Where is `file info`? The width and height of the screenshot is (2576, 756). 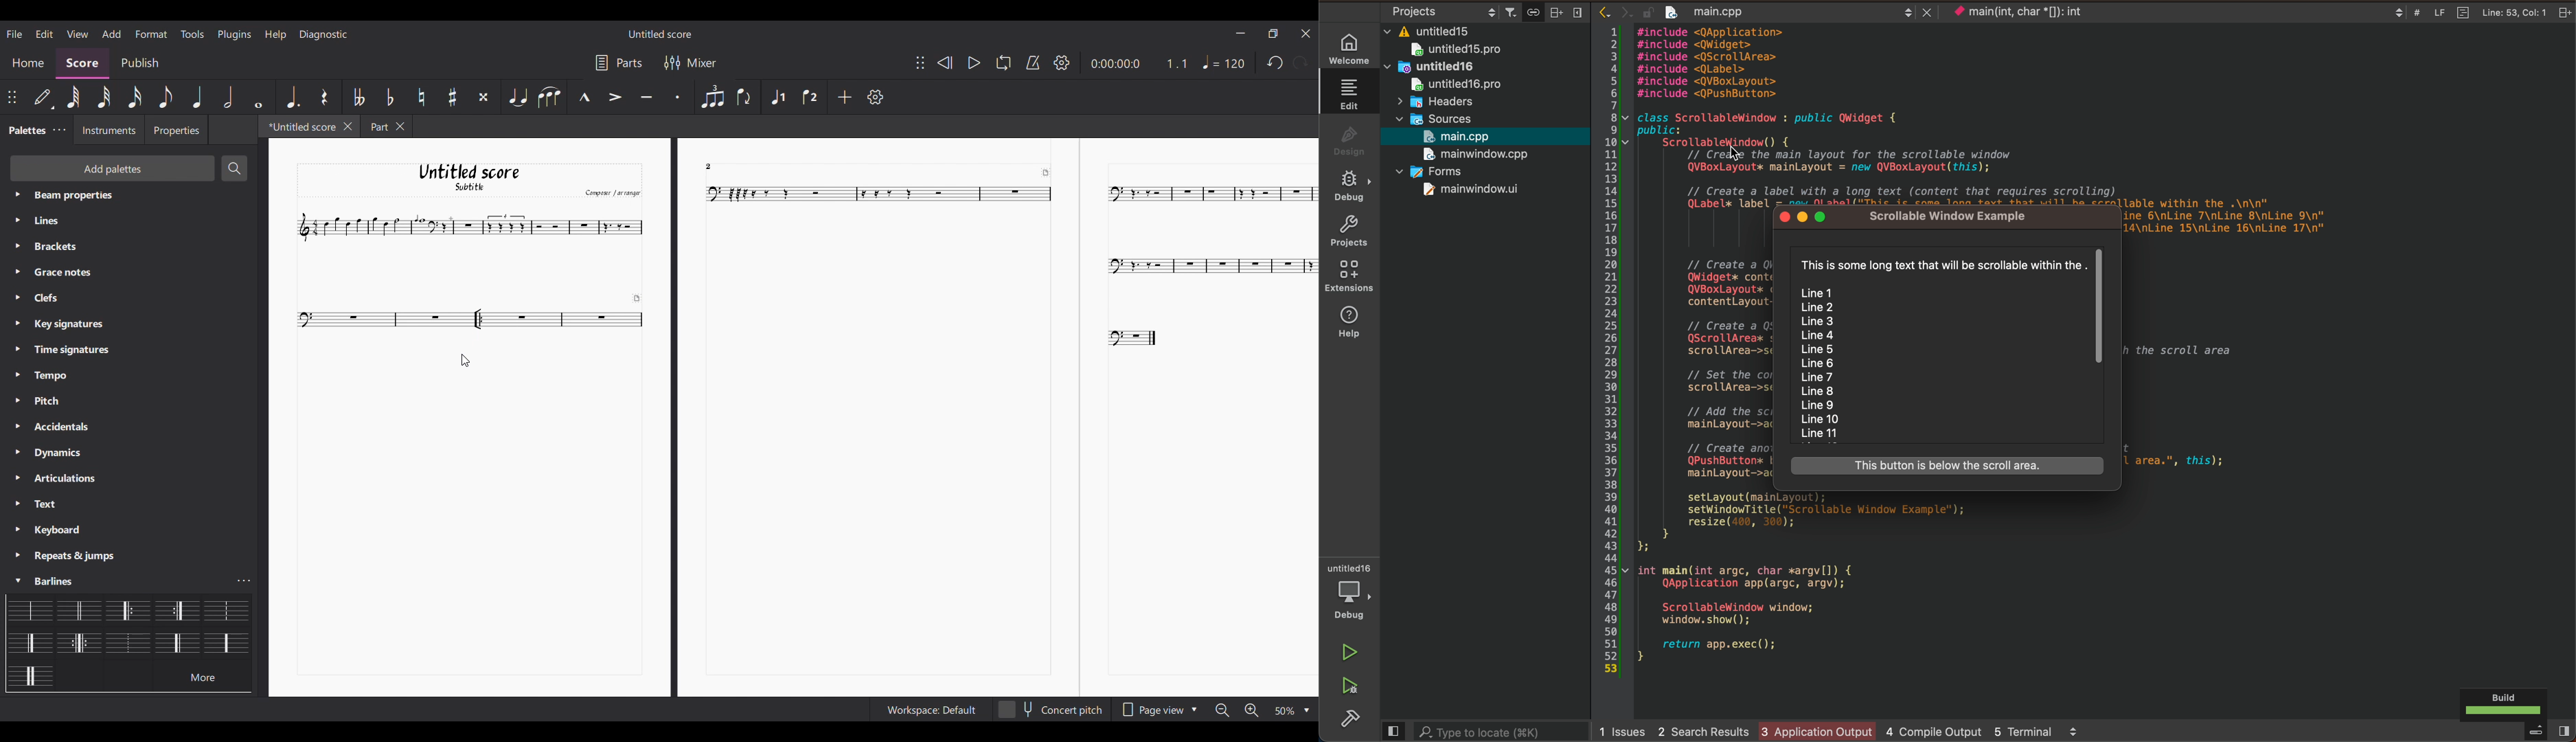
file info is located at coordinates (2480, 13).